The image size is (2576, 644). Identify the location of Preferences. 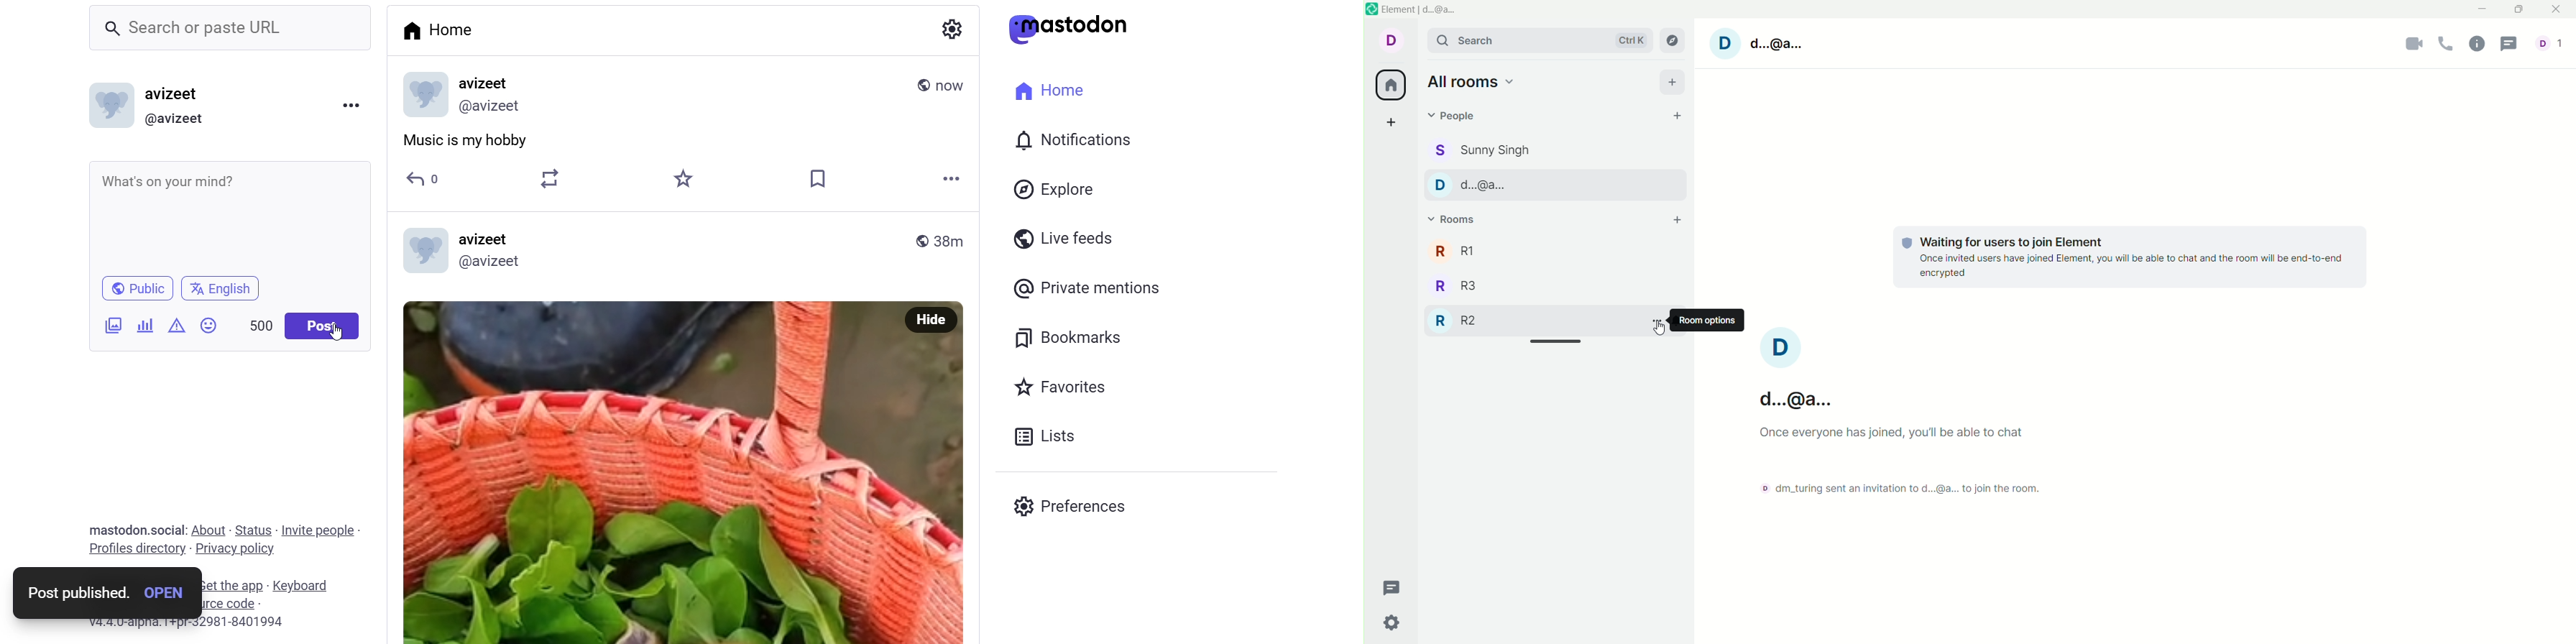
(1072, 507).